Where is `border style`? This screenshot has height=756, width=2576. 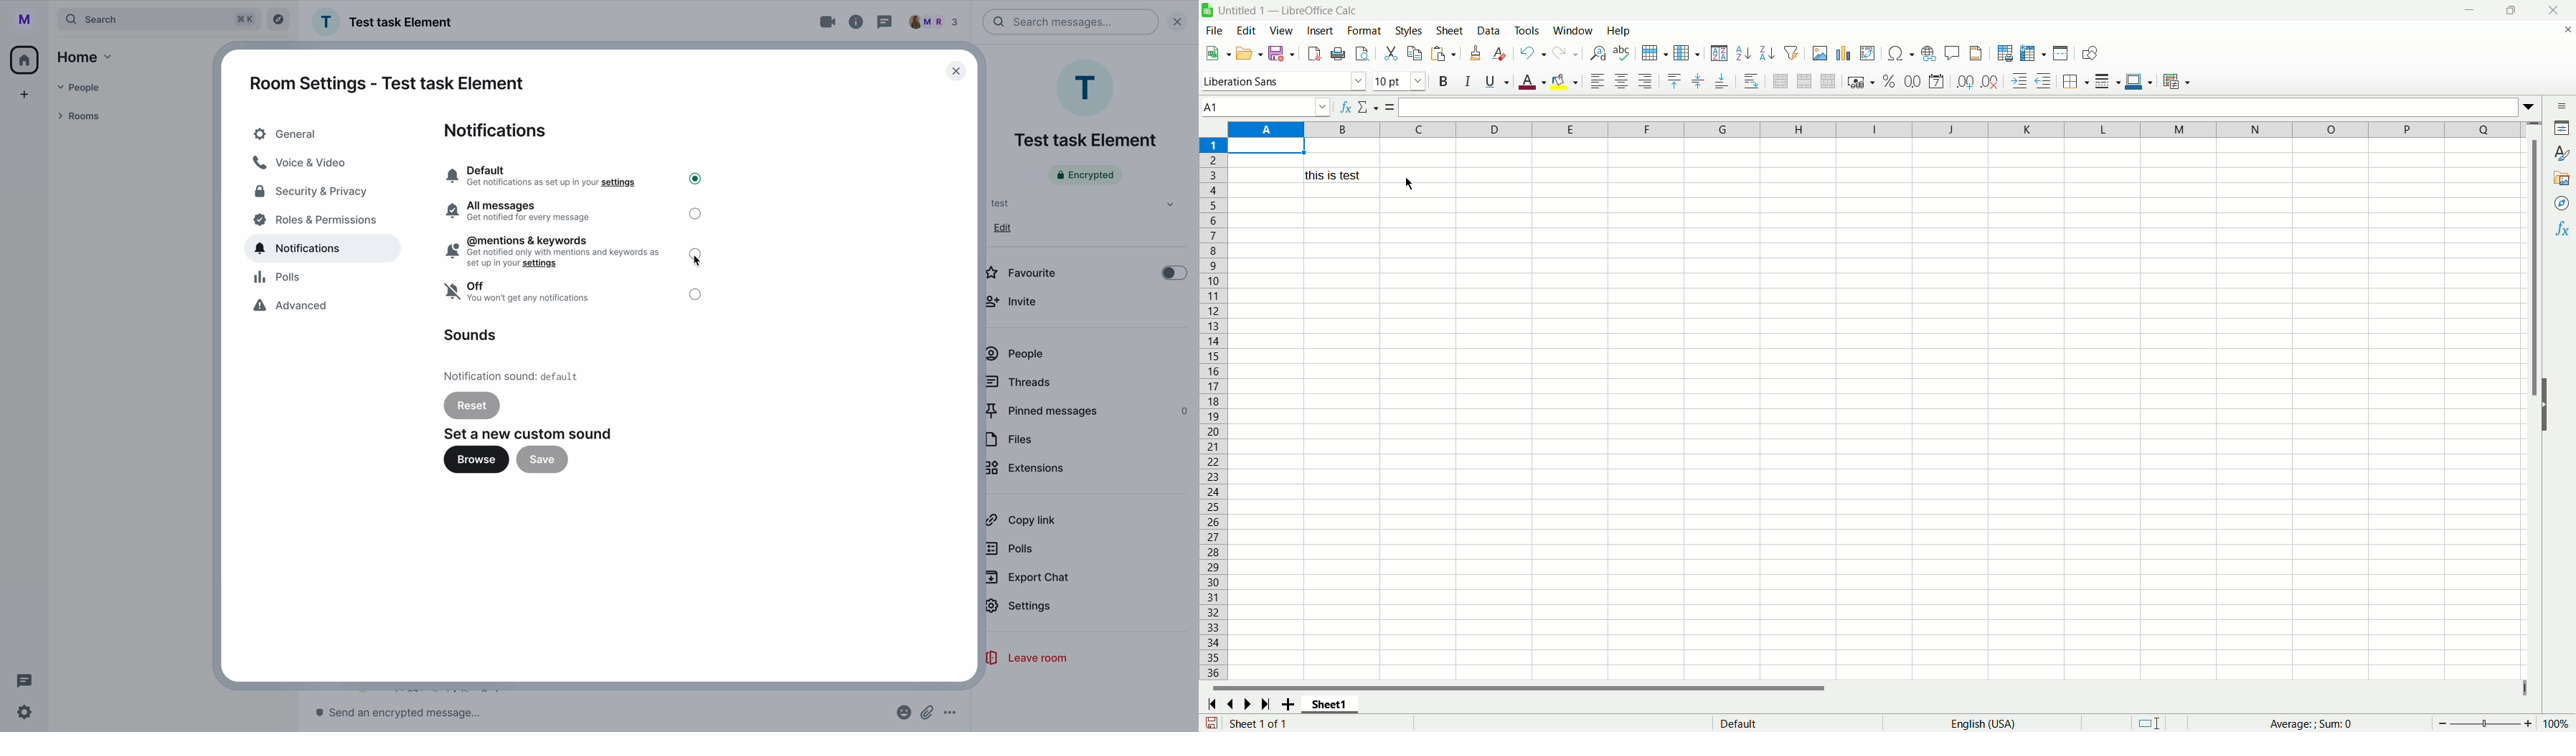 border style is located at coordinates (2108, 80).